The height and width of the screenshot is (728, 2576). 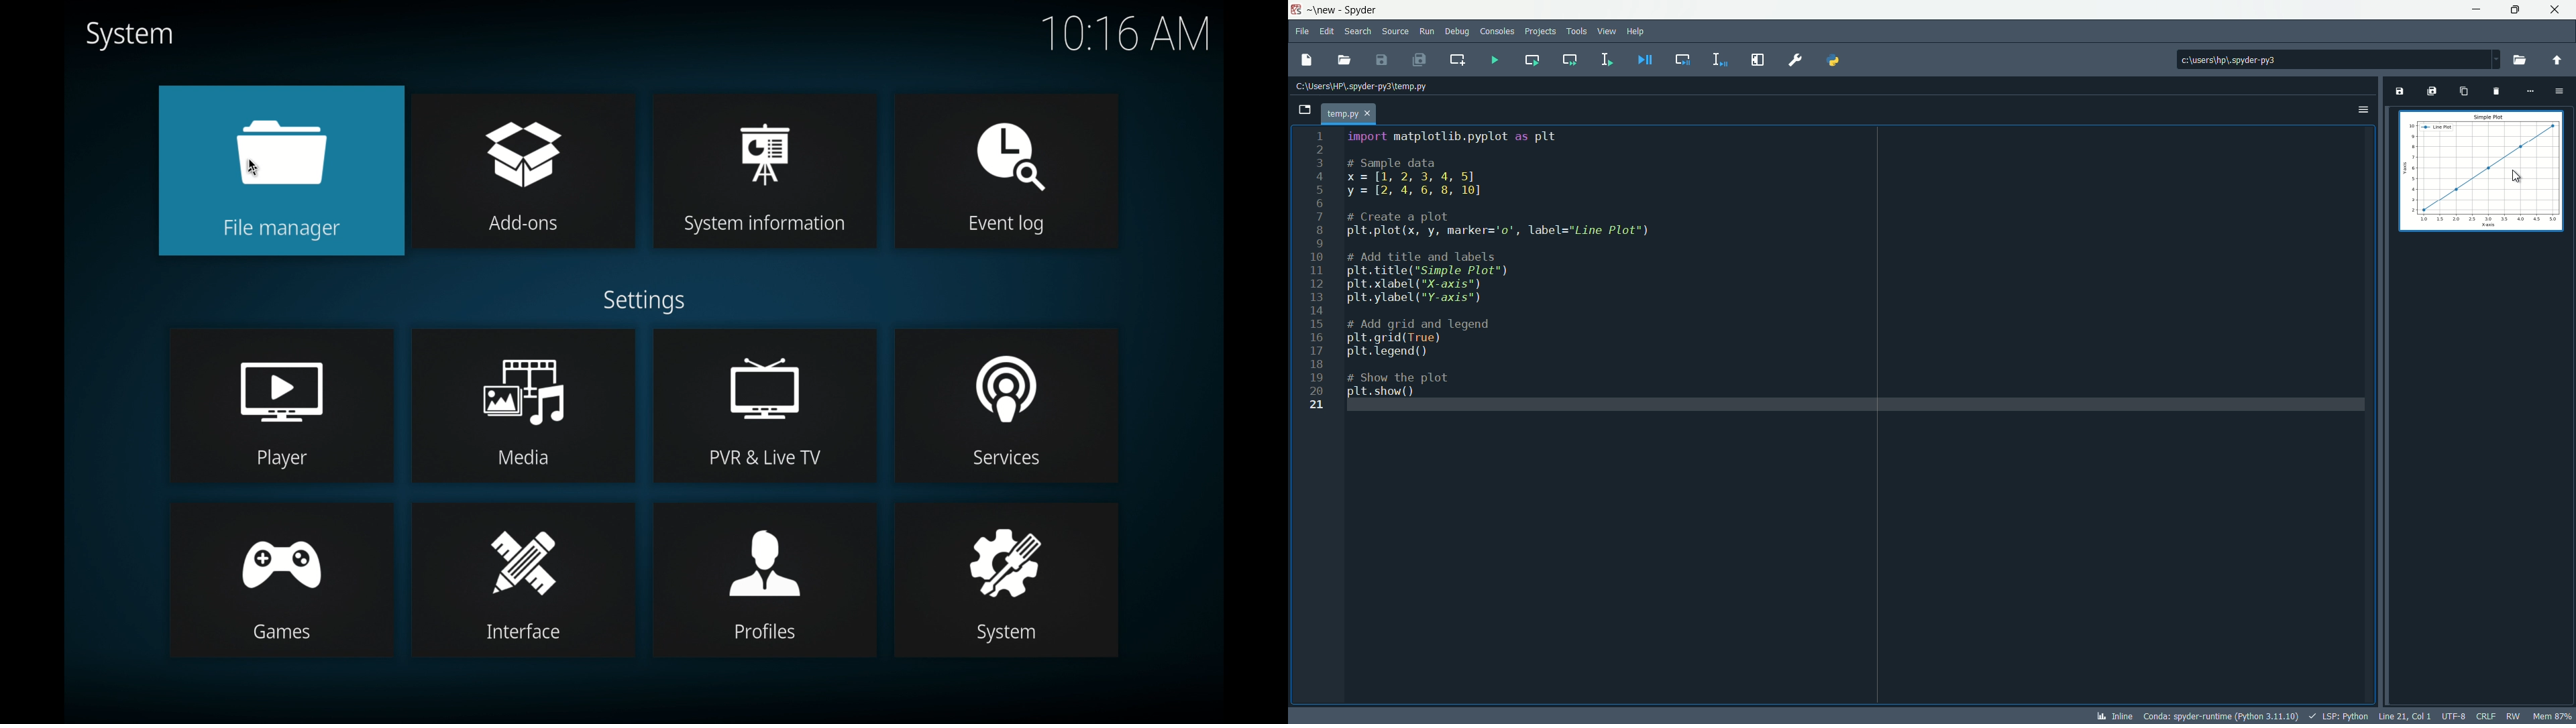 What do you see at coordinates (1126, 34) in the screenshot?
I see `10.16 am` at bounding box center [1126, 34].